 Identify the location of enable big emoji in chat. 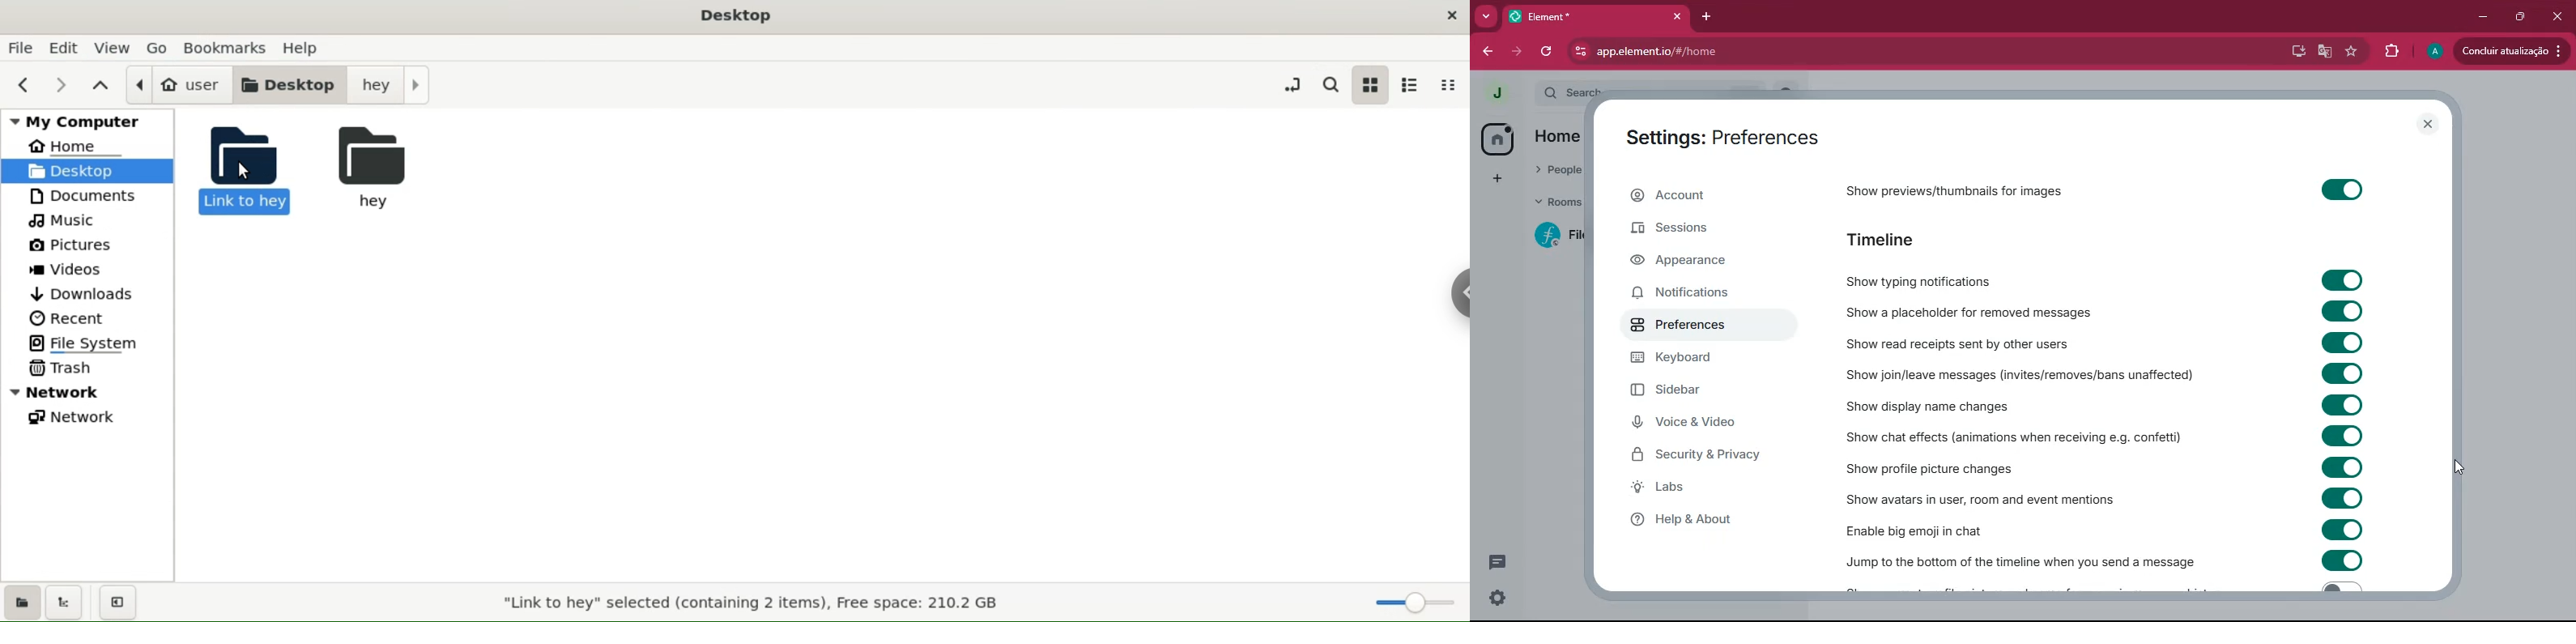
(1941, 527).